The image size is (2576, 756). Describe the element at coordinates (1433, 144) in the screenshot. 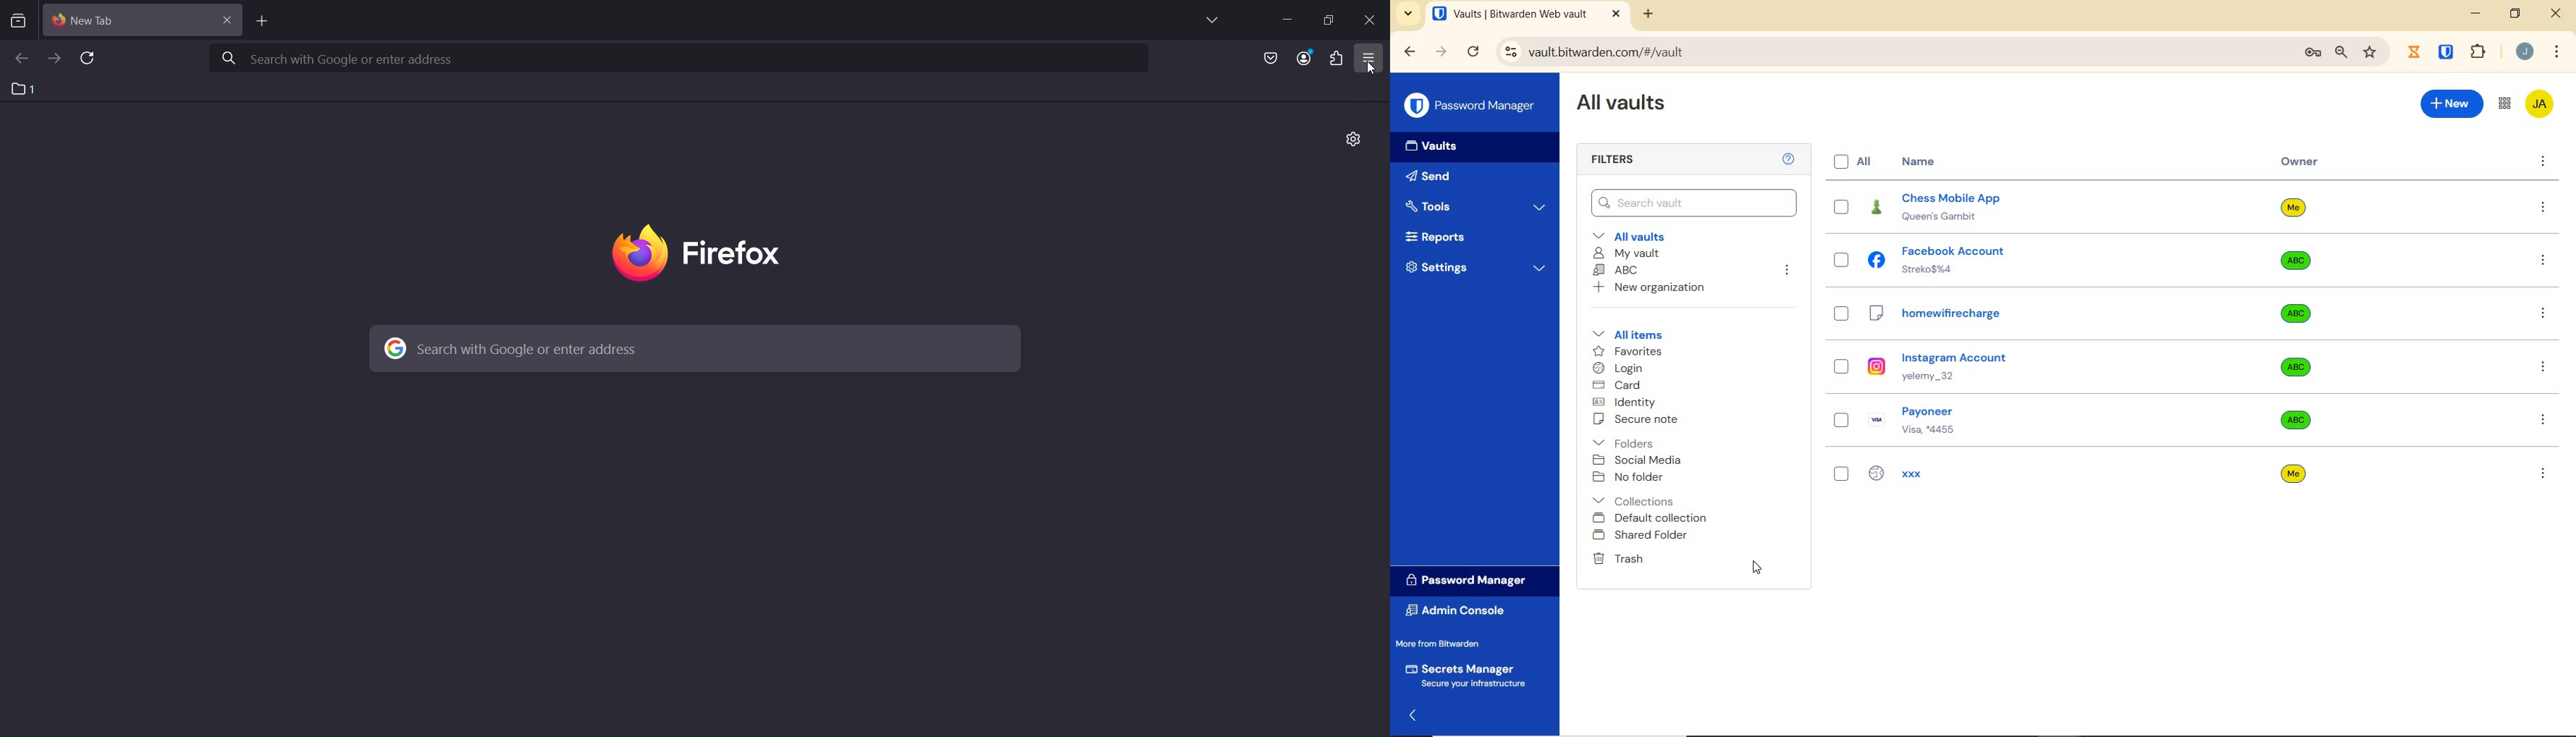

I see `Vaults` at that location.